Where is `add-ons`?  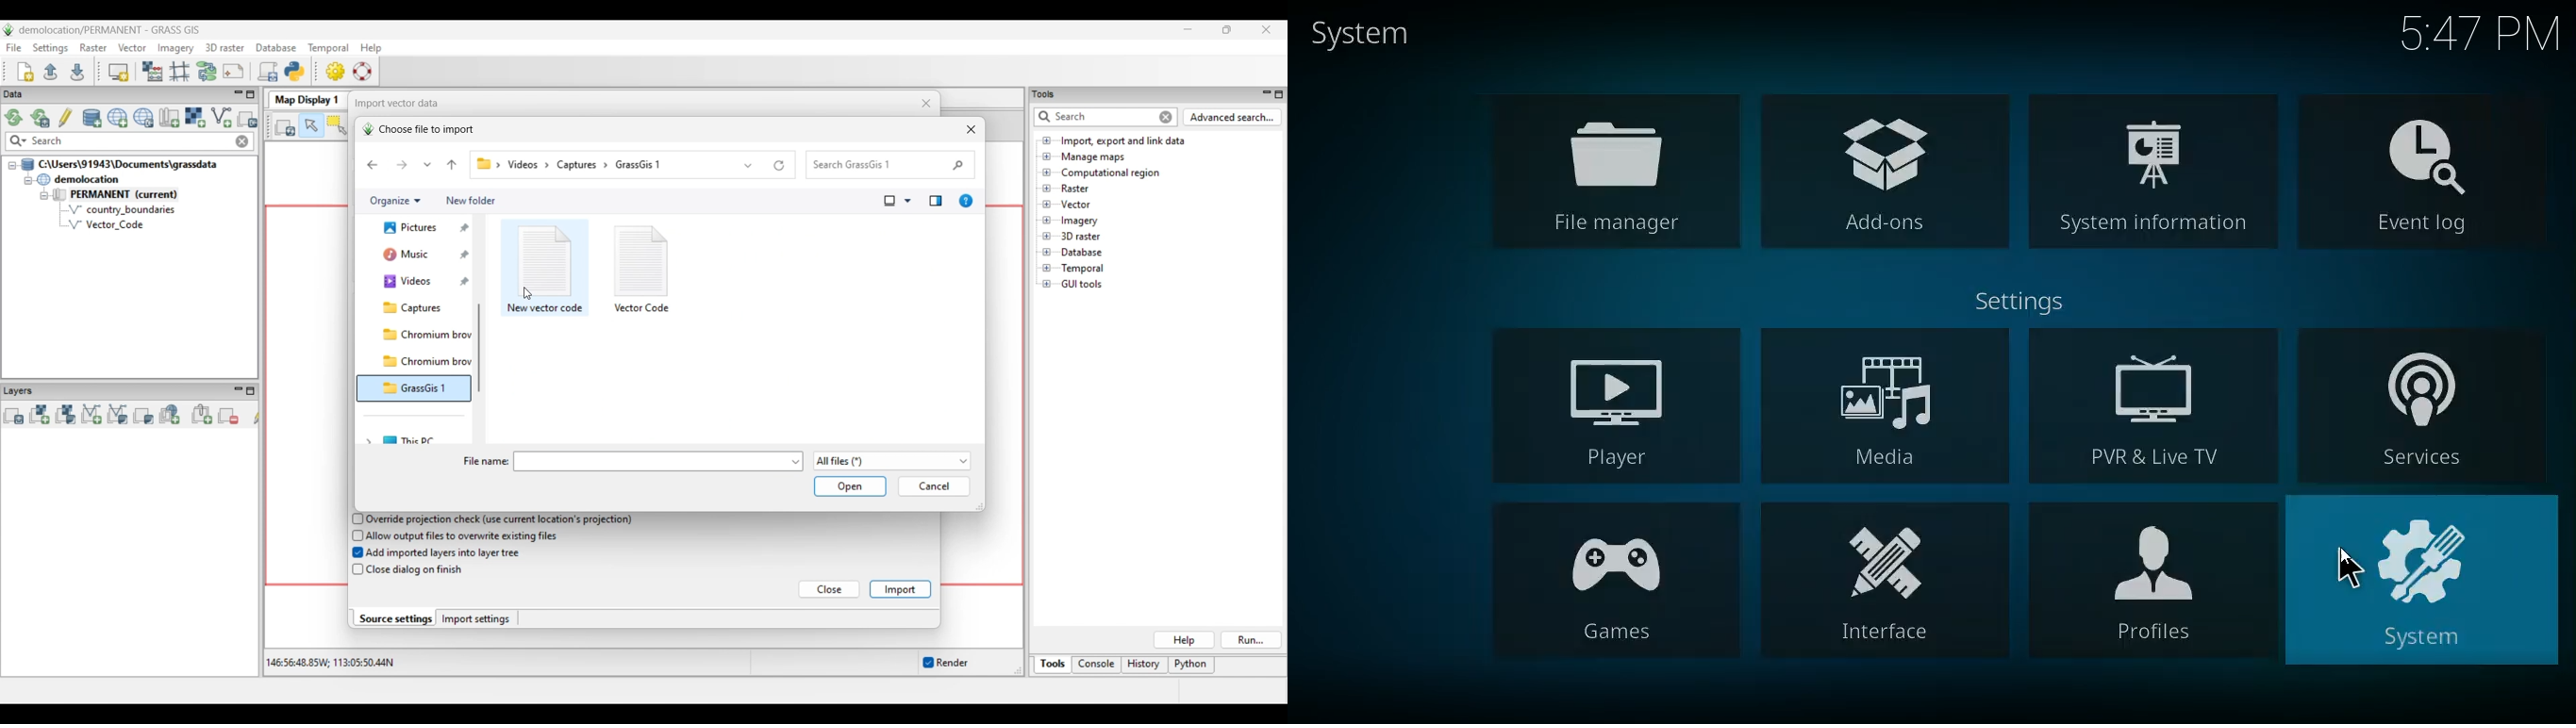
add-ons is located at coordinates (1887, 174).